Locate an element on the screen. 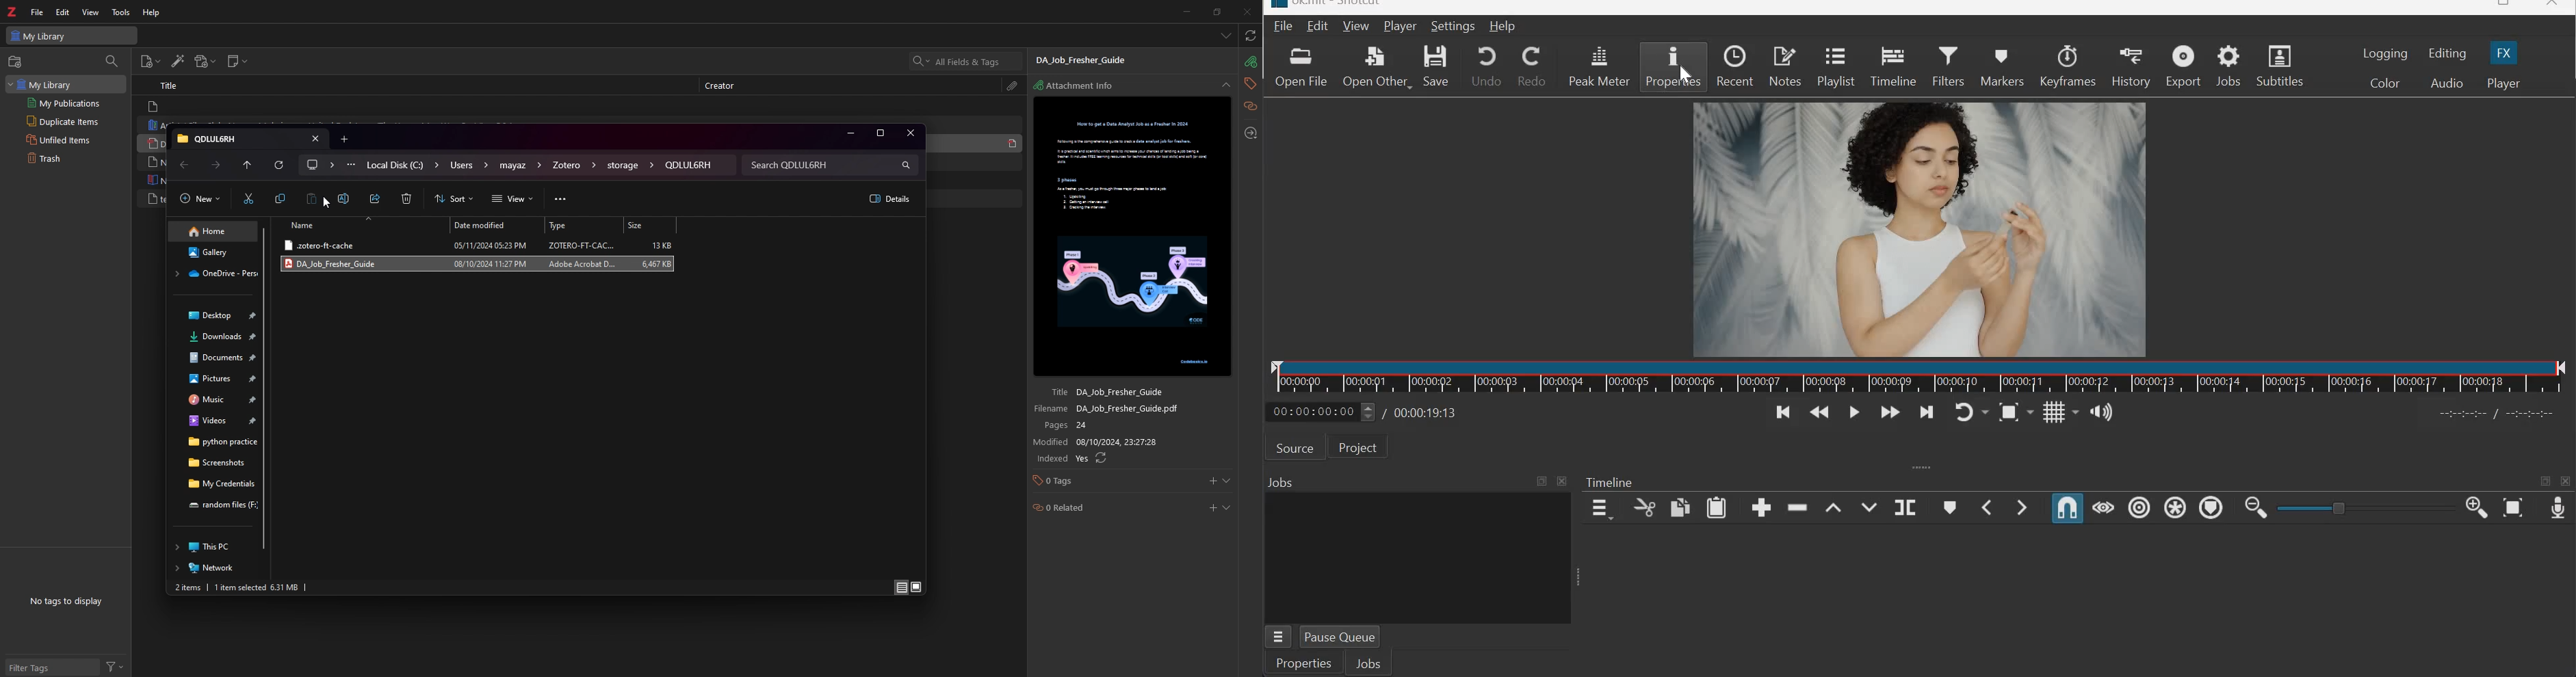 The height and width of the screenshot is (700, 2576). file is located at coordinates (478, 246).